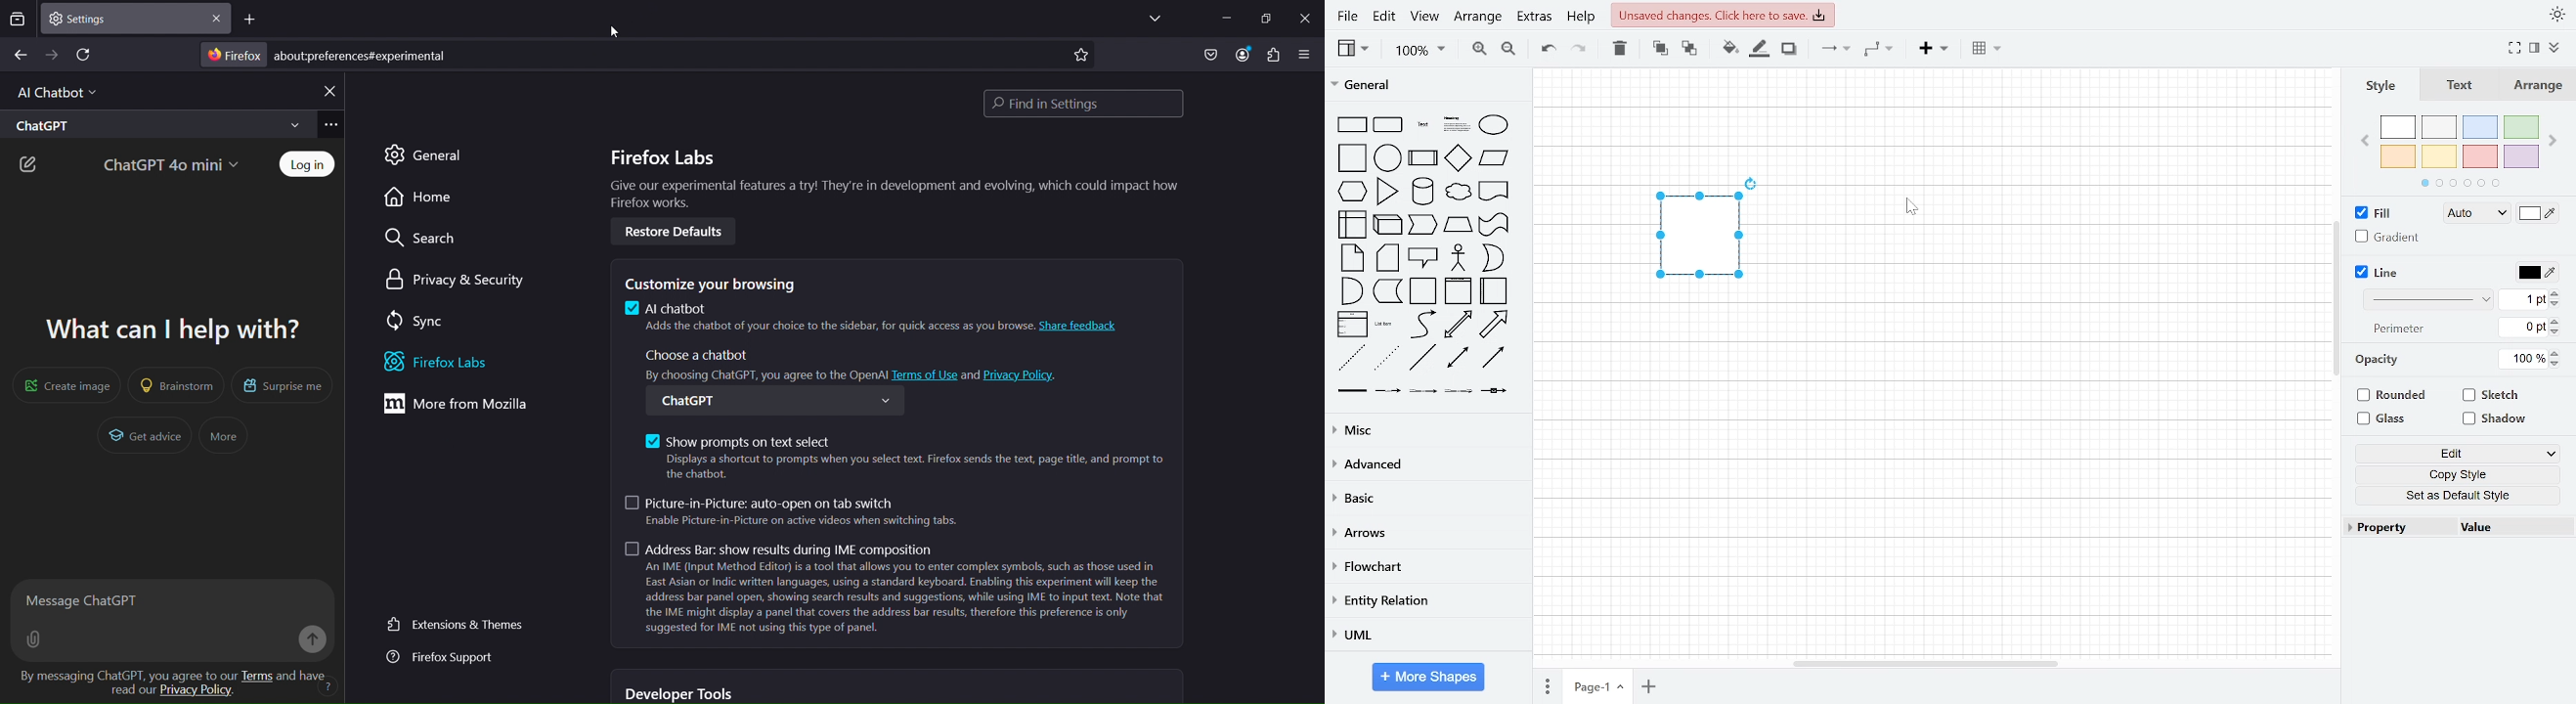 Image resolution: width=2576 pixels, height=728 pixels. I want to click on vertical scrollbar, so click(2336, 300).